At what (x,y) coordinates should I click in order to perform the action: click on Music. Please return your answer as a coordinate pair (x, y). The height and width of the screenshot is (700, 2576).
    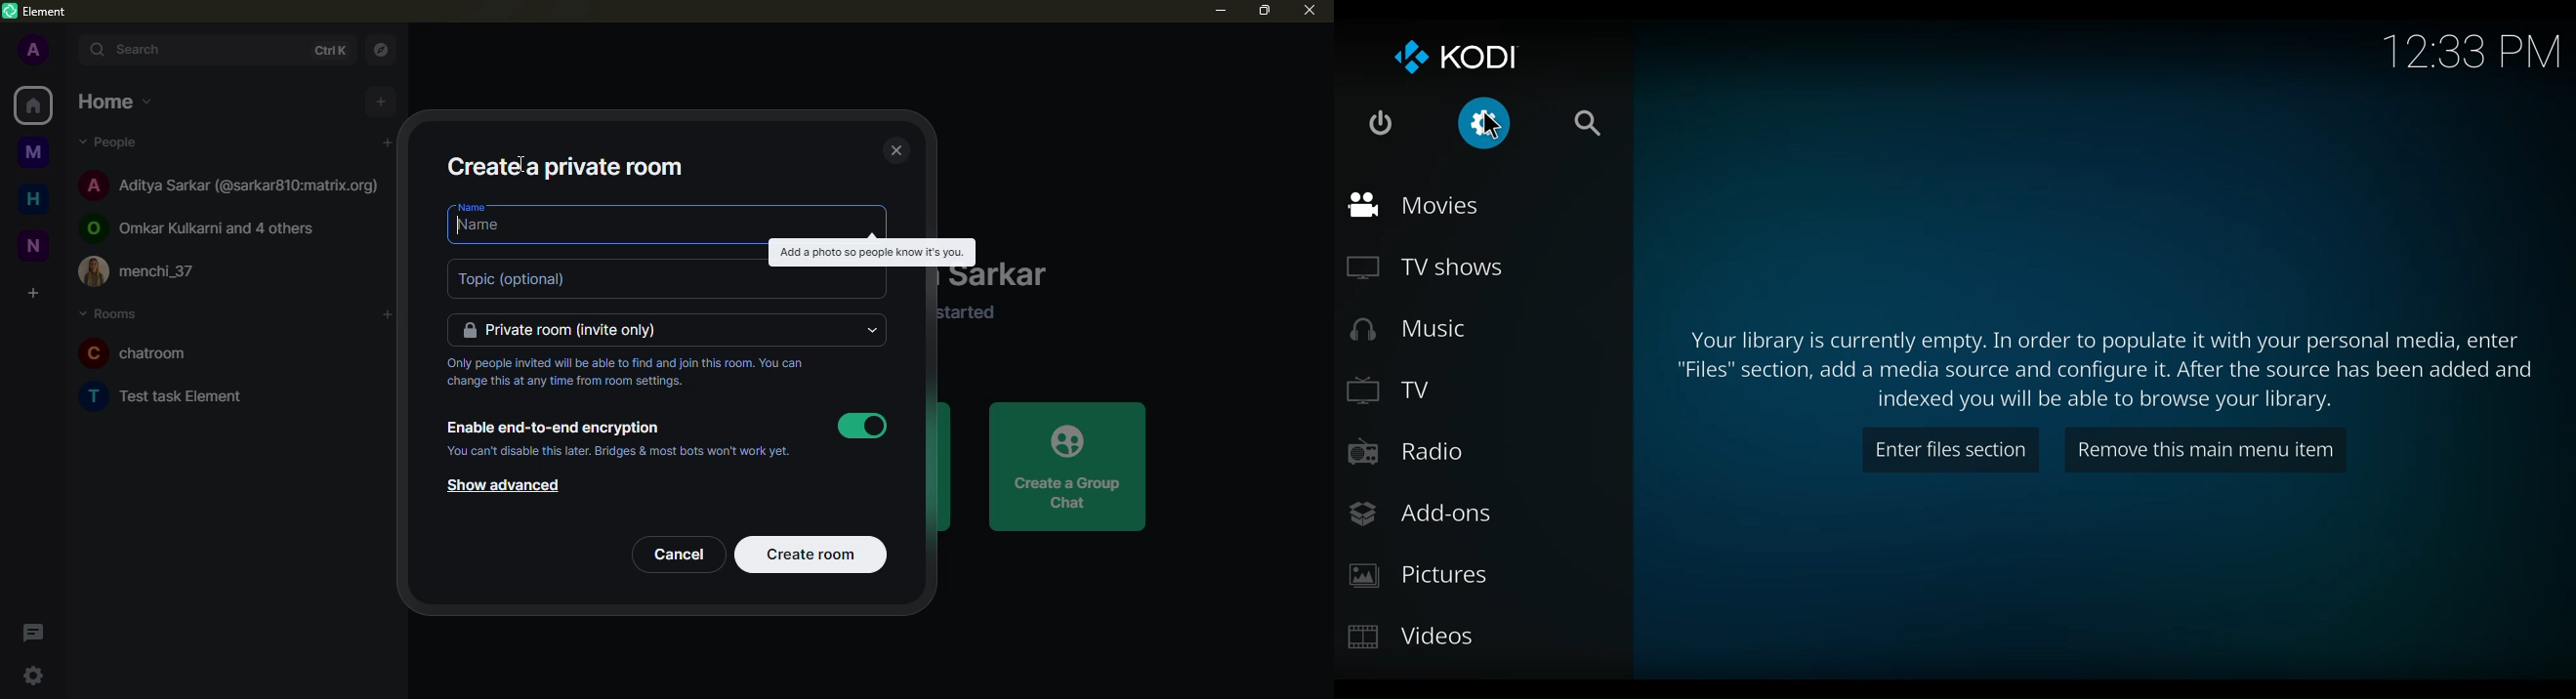
    Looking at the image, I should click on (1410, 331).